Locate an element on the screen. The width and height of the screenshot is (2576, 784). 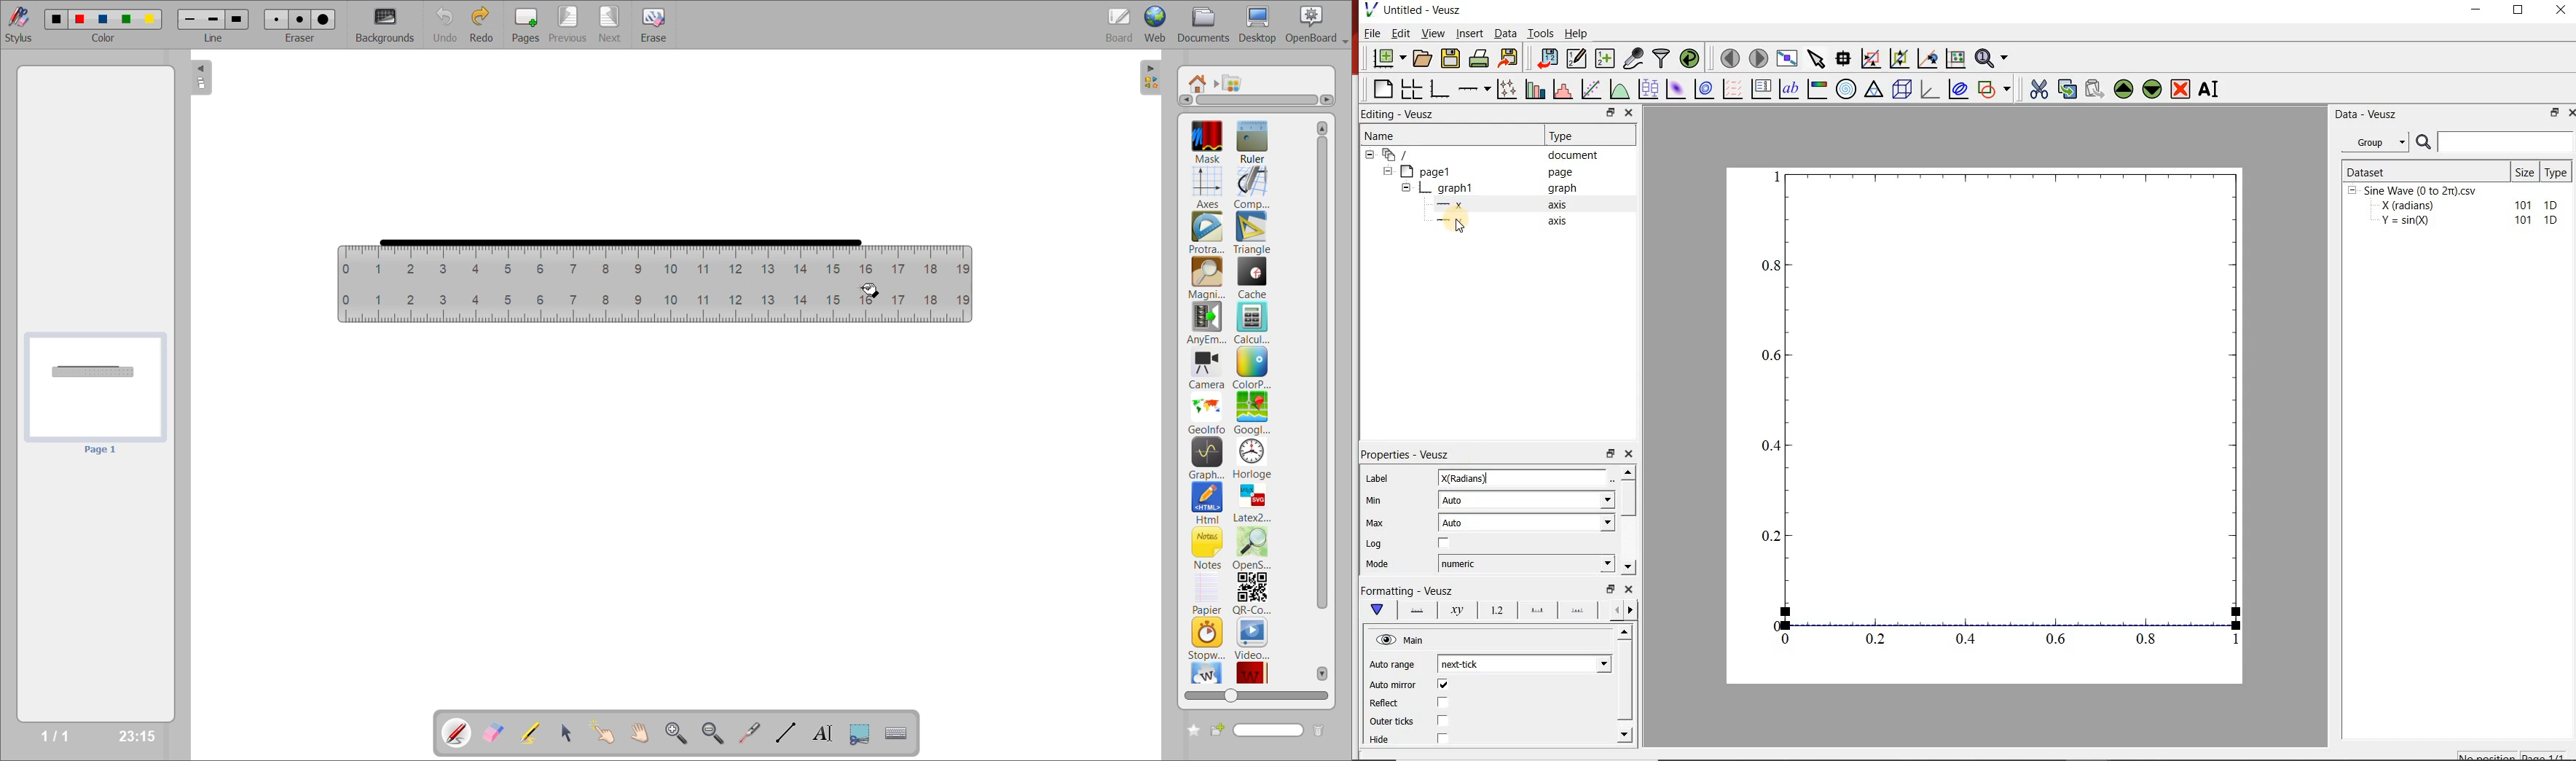
Min/Max is located at coordinates (1611, 452).